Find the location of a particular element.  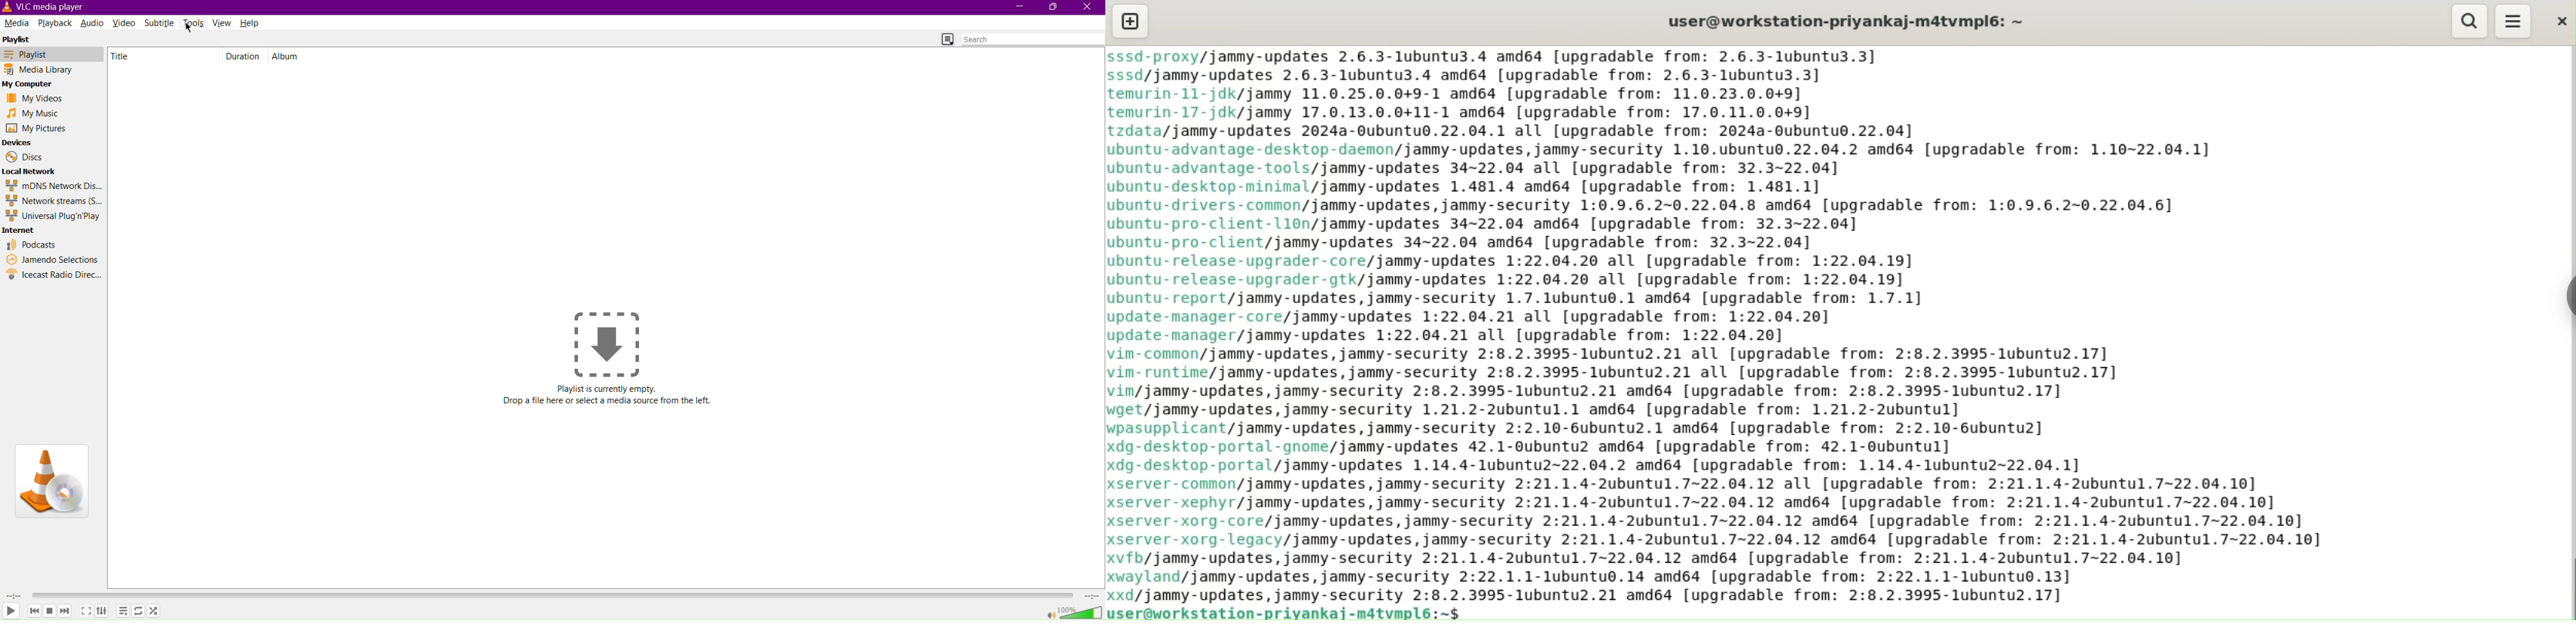

Discs is located at coordinates (23, 156).